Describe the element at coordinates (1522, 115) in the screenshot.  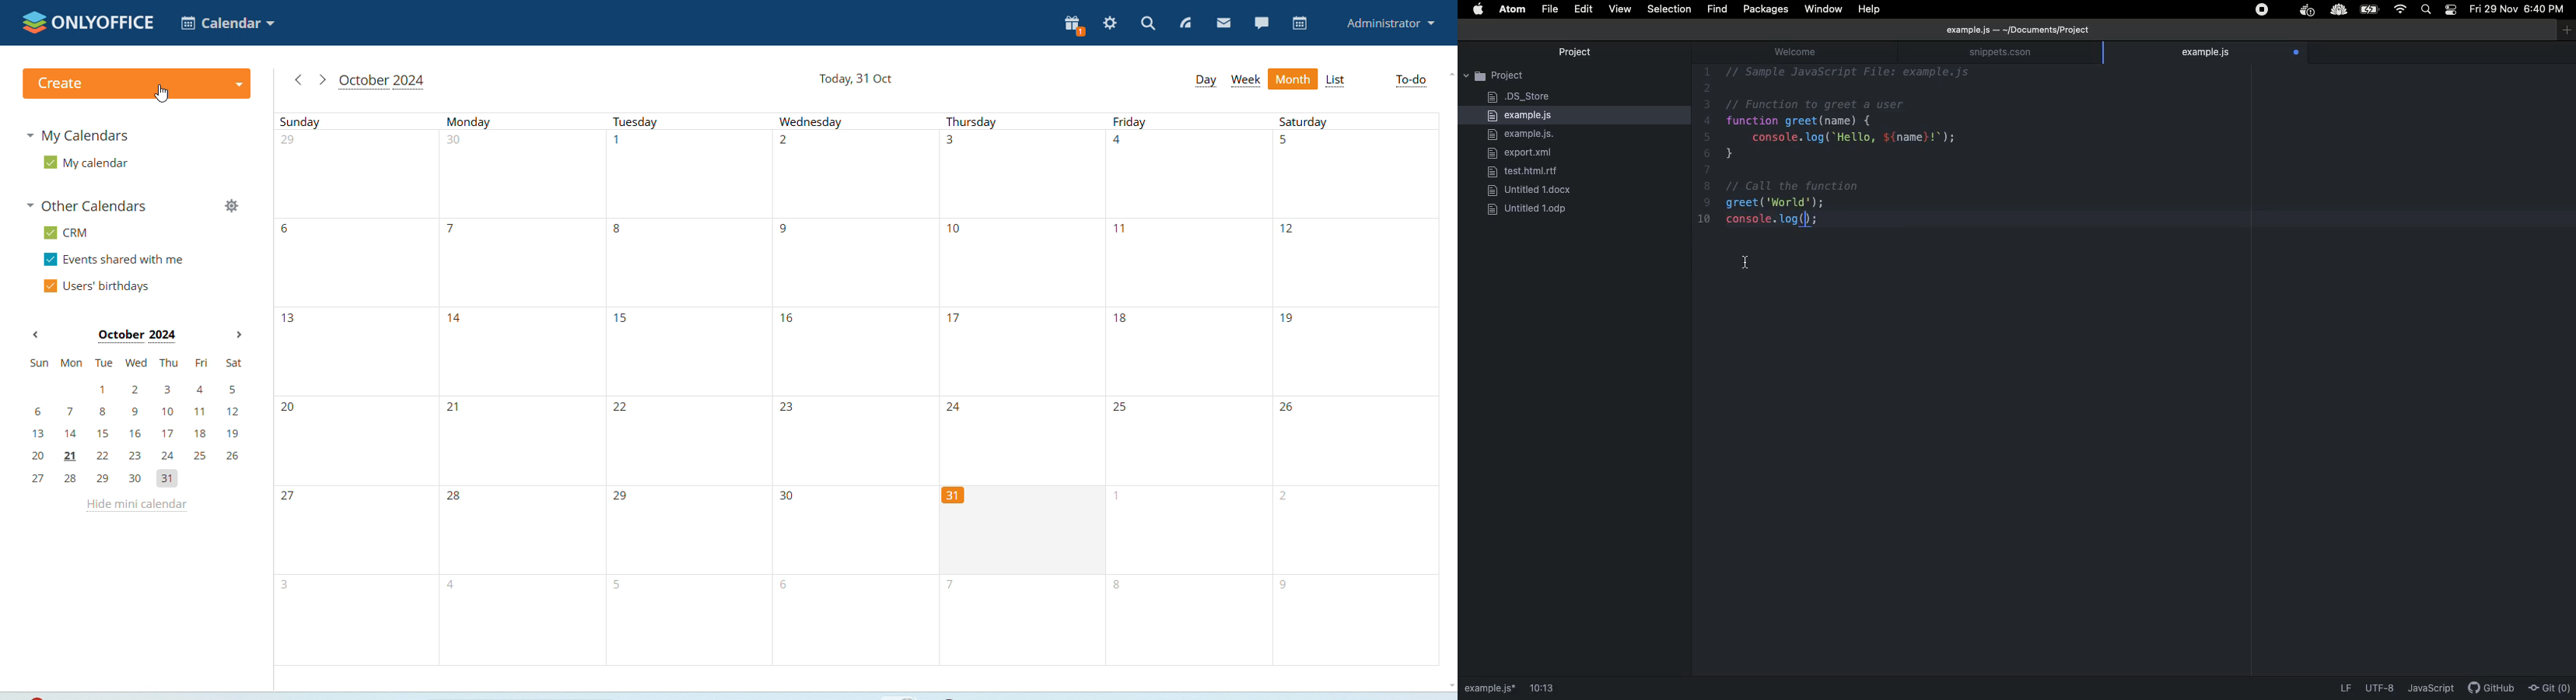
I see `example.js` at that location.